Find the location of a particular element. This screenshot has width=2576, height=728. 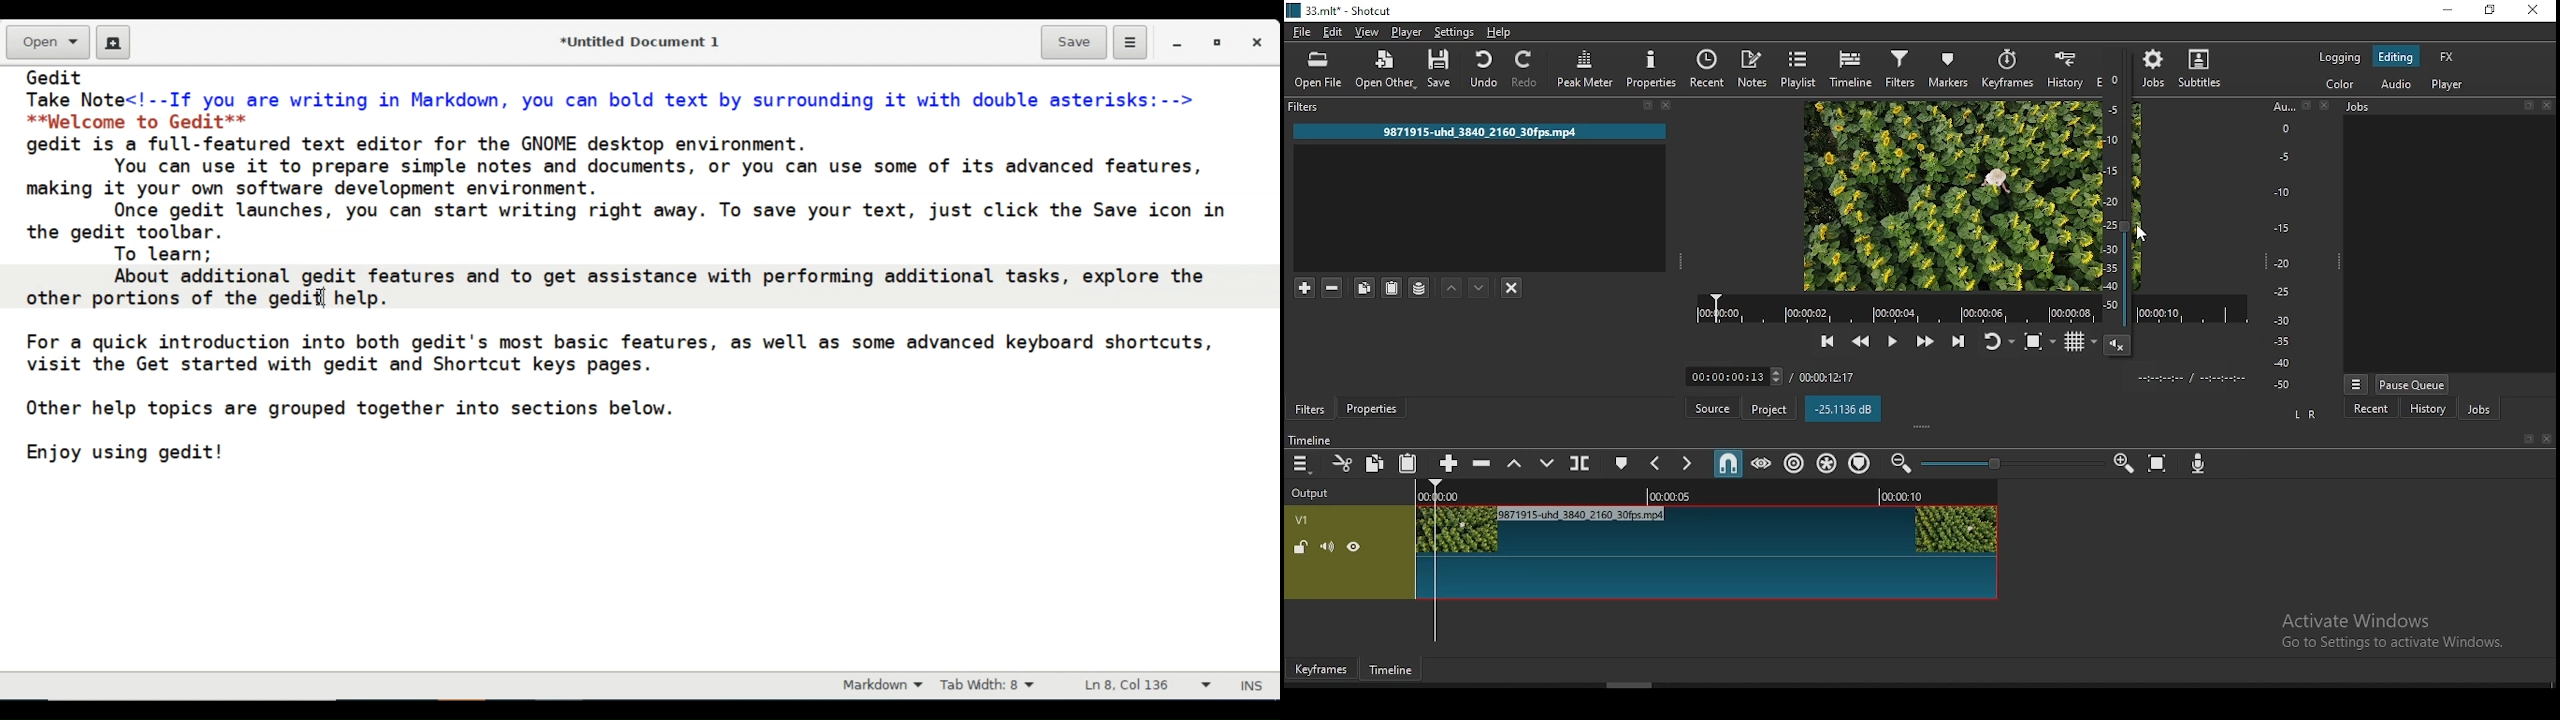

jobs is located at coordinates (2157, 69).